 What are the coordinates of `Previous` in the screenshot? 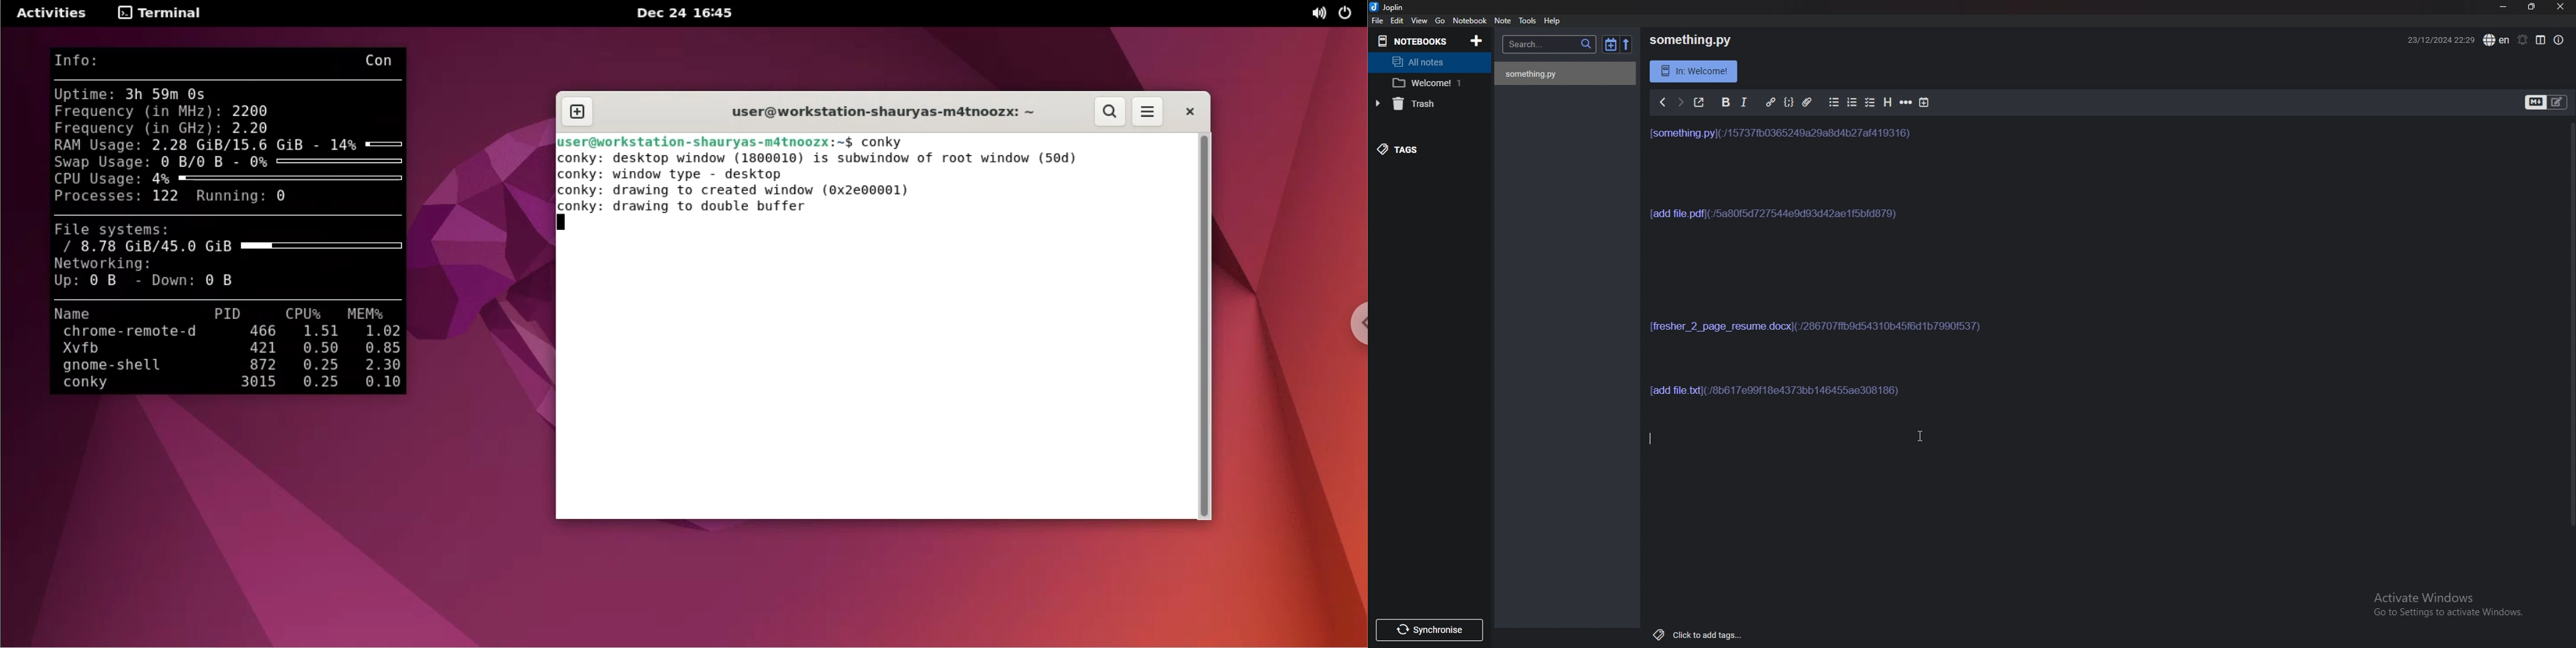 It's located at (1664, 103).